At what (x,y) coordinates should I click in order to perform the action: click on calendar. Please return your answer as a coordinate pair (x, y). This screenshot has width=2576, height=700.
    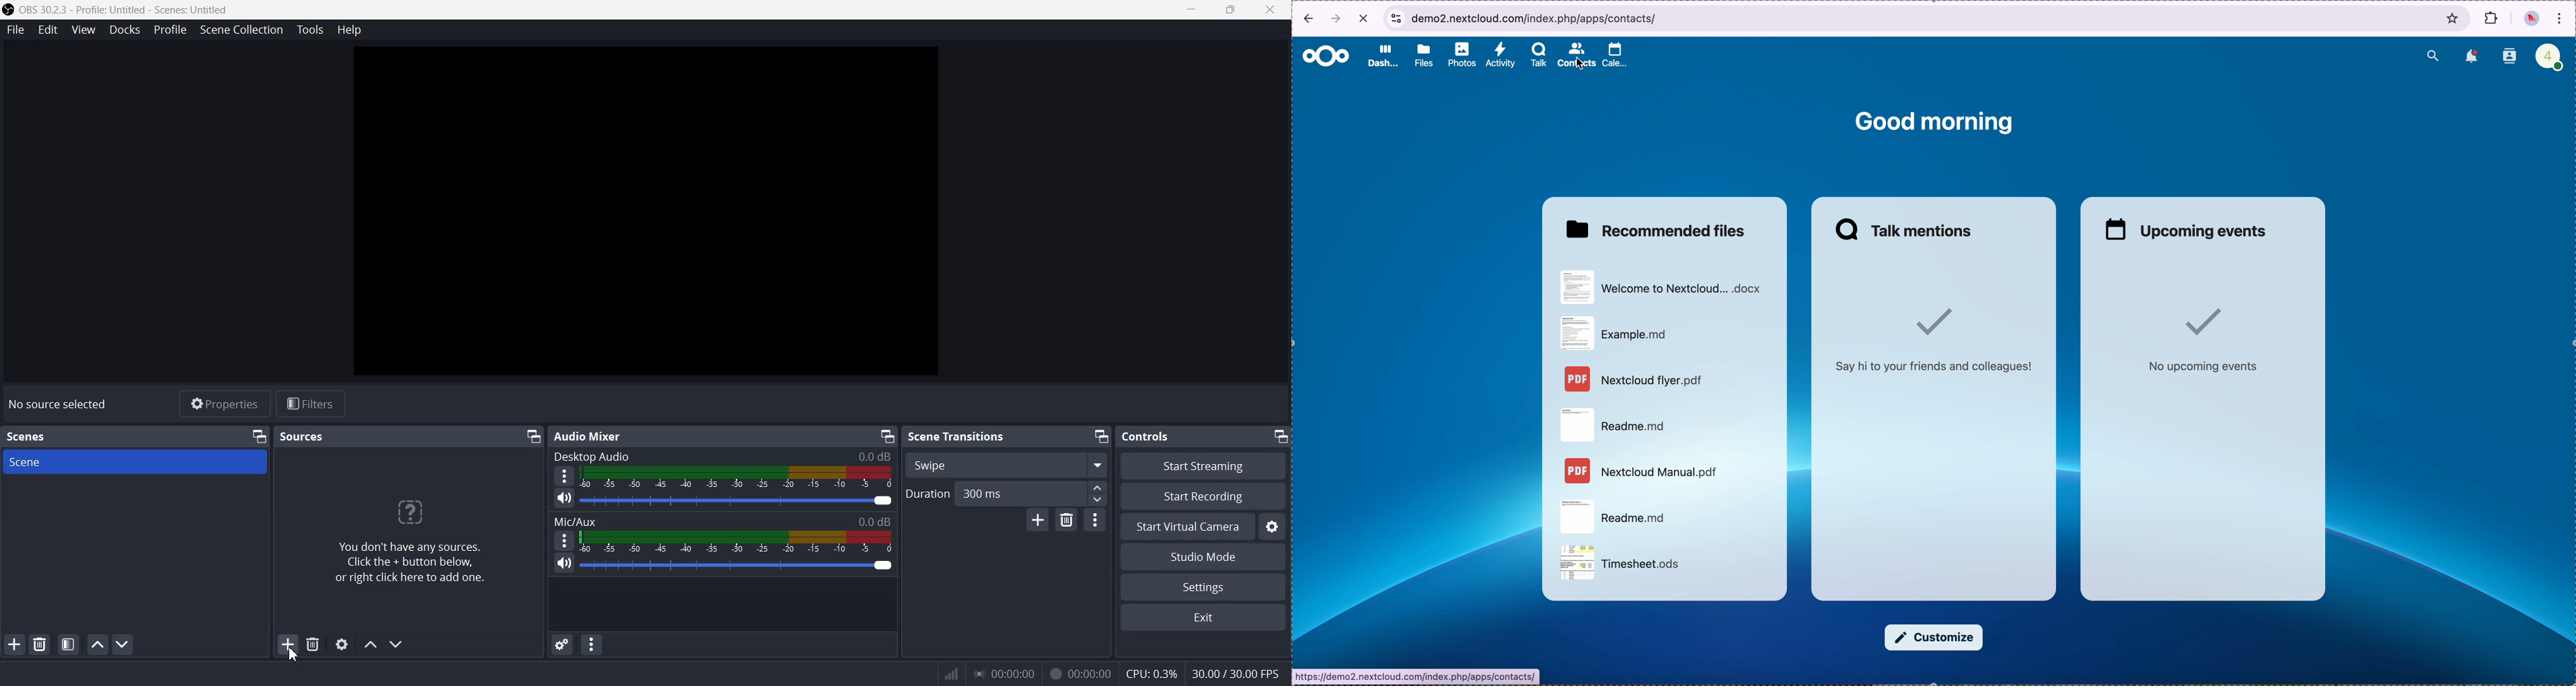
    Looking at the image, I should click on (1619, 55).